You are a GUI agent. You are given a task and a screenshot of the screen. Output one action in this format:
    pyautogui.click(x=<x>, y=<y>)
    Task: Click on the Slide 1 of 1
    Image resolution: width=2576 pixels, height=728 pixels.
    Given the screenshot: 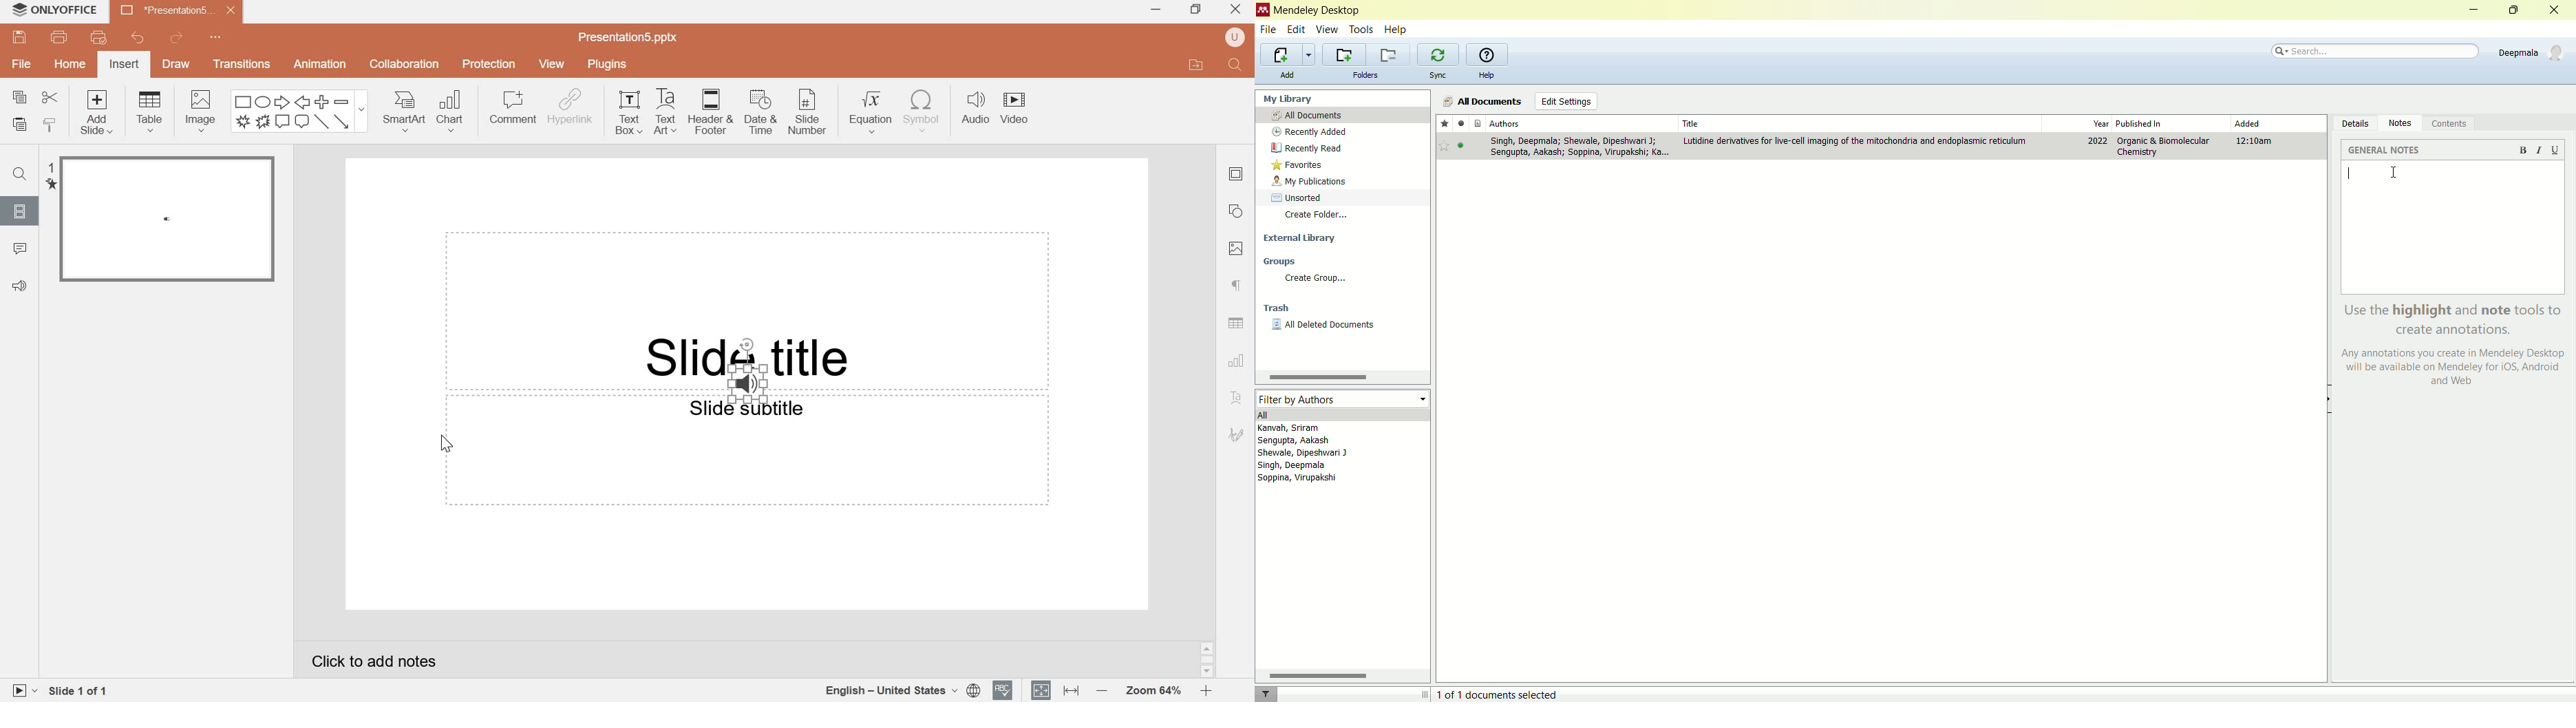 What is the action you would take?
    pyautogui.click(x=80, y=693)
    